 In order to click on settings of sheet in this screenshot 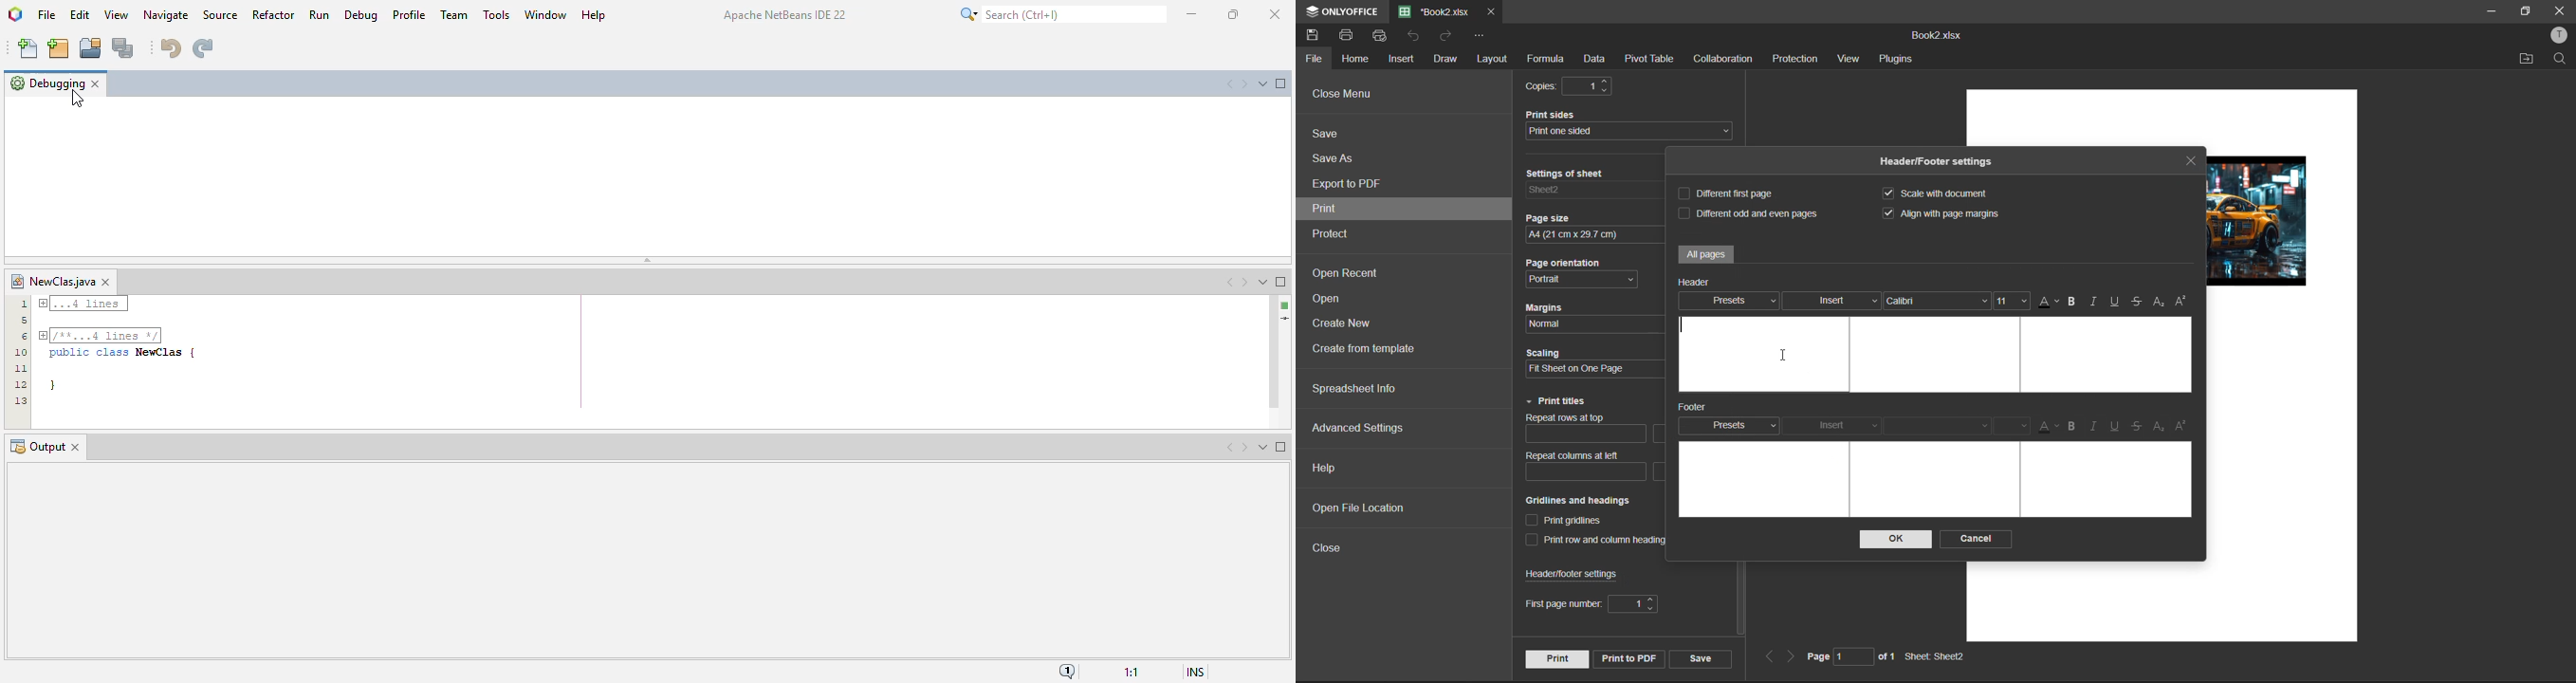, I will do `click(1592, 186)`.